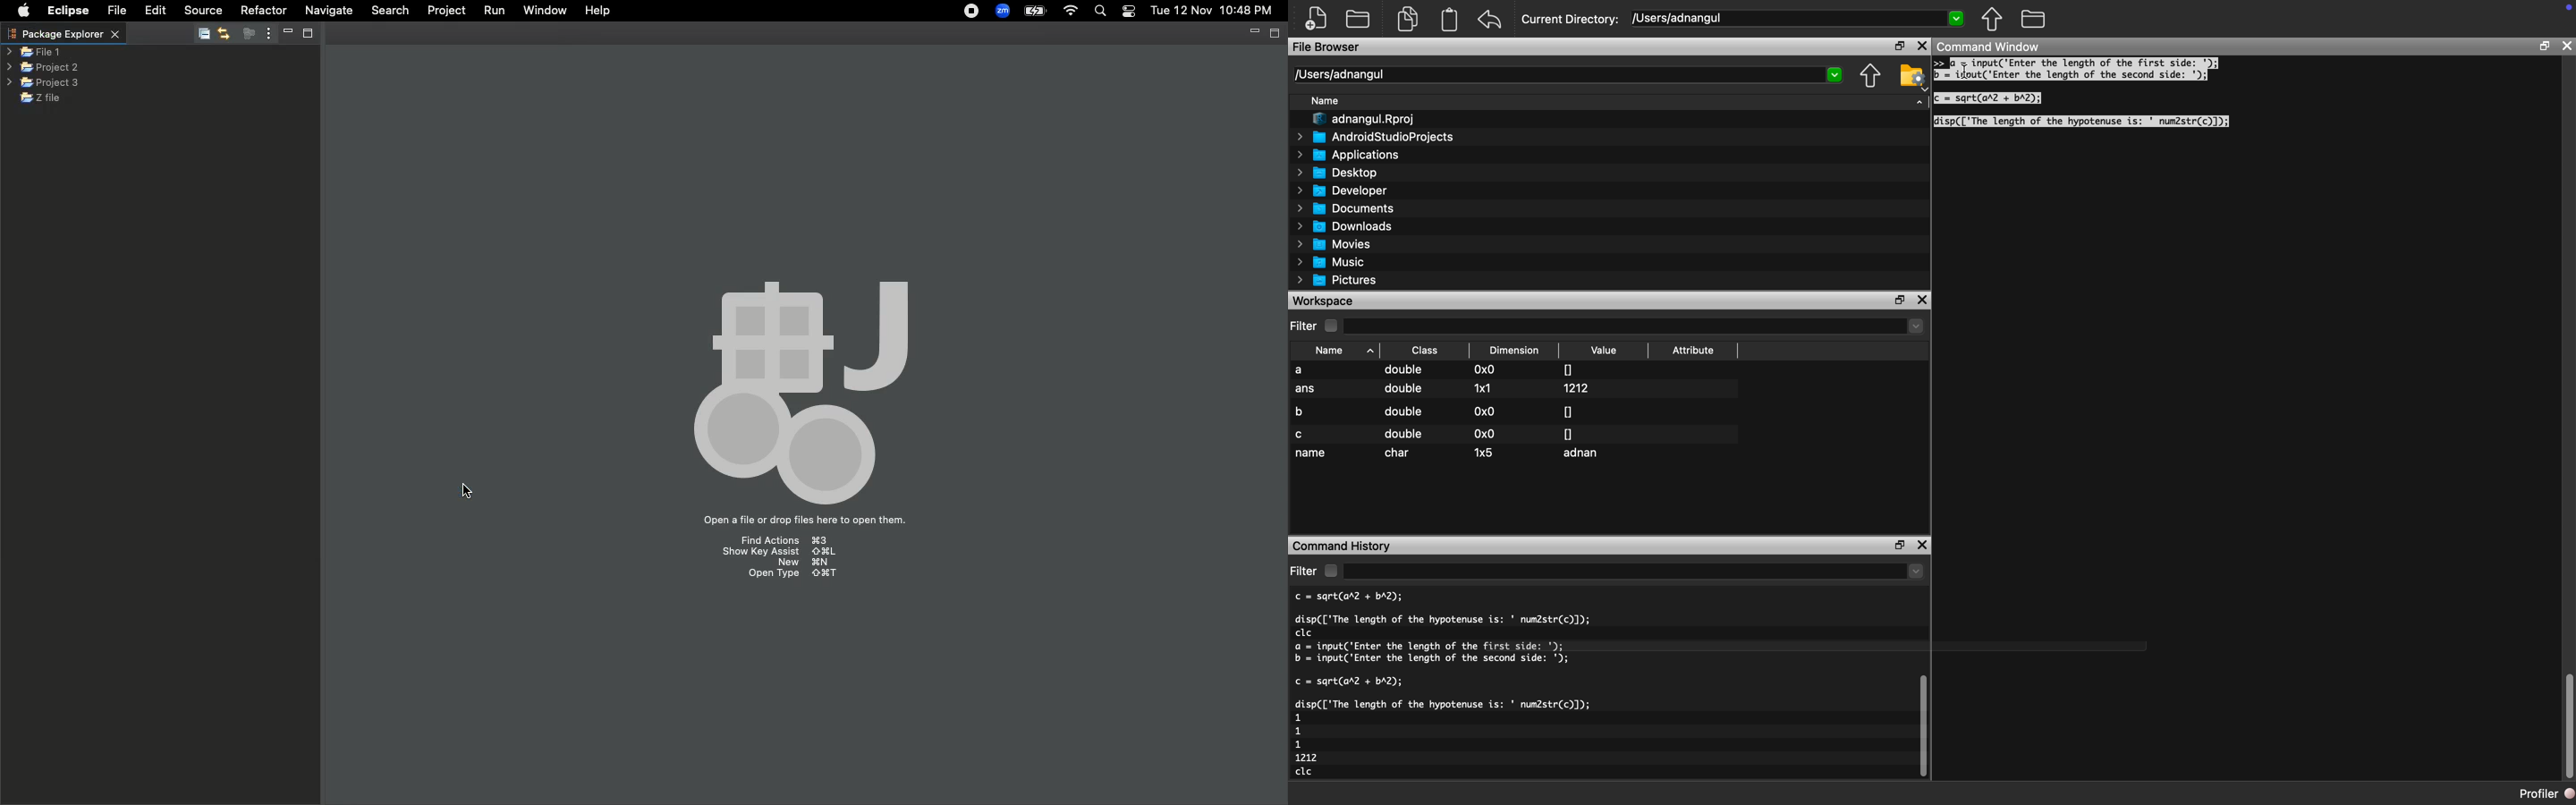  Describe the element at coordinates (247, 33) in the screenshot. I see `focus on active task ` at that location.